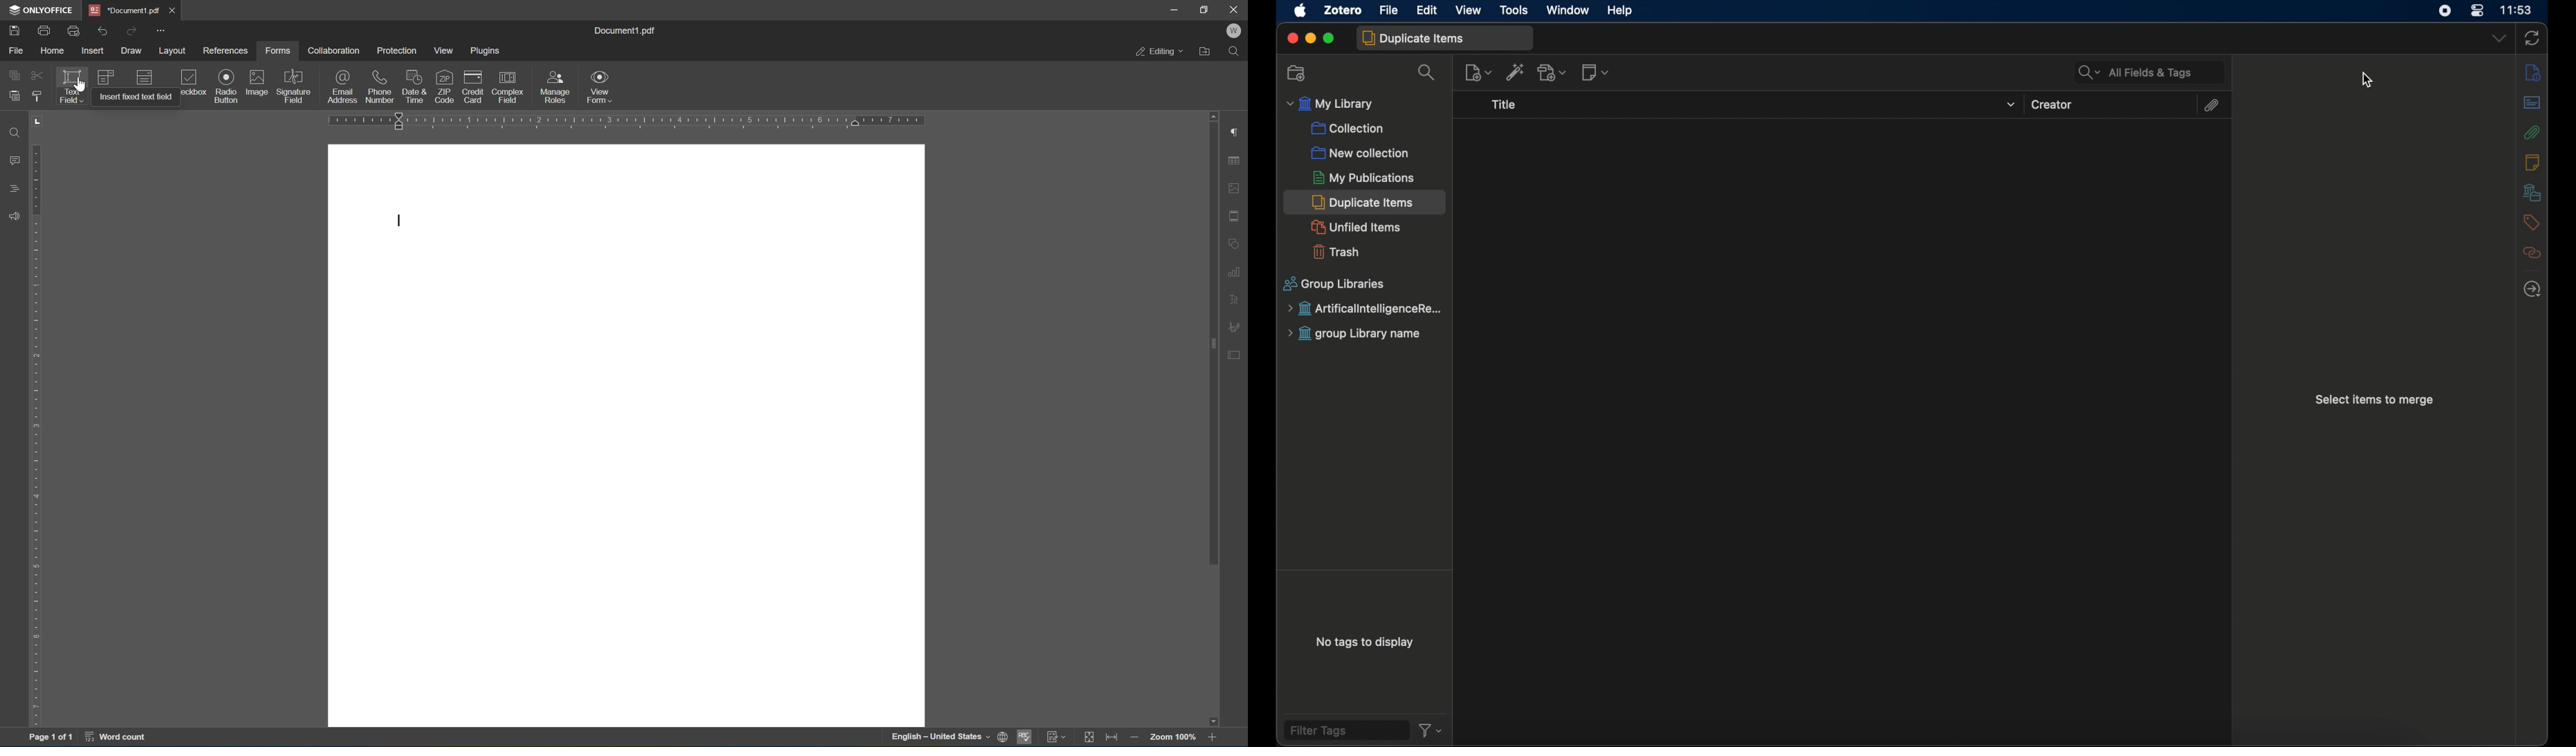 Image resolution: width=2576 pixels, height=756 pixels. Describe the element at coordinates (2375, 403) in the screenshot. I see `Select items to merge` at that location.